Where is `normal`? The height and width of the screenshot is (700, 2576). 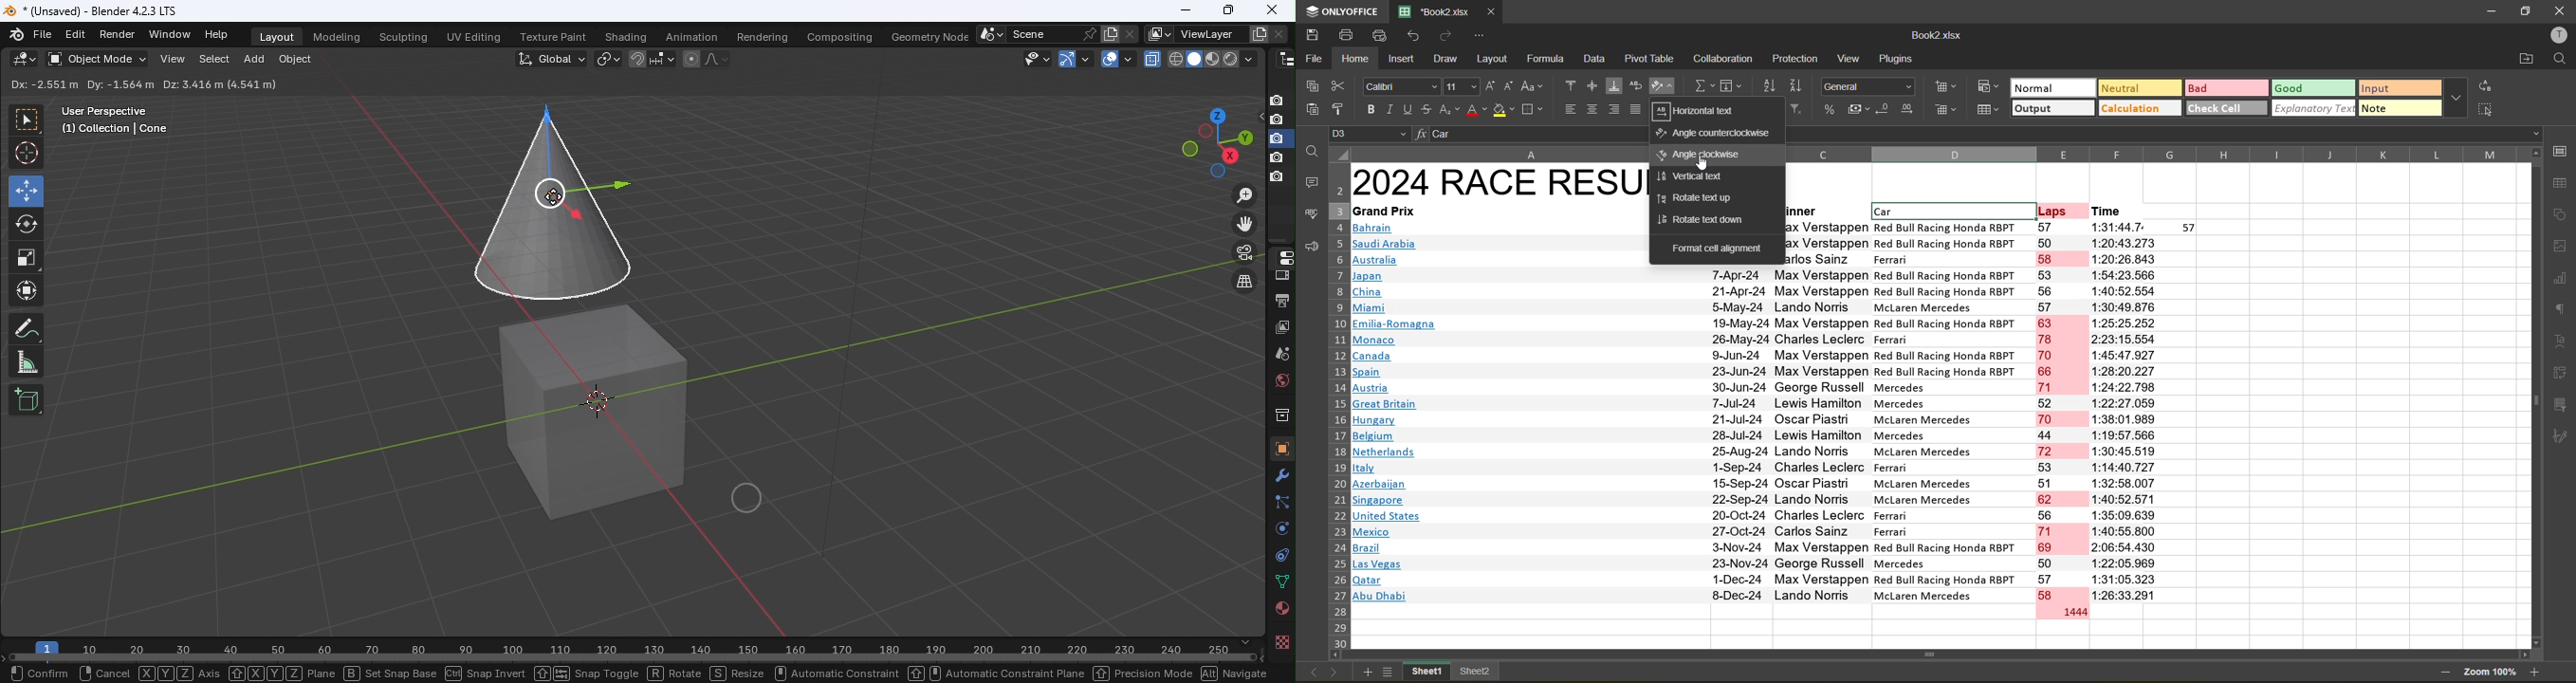
normal is located at coordinates (2051, 87).